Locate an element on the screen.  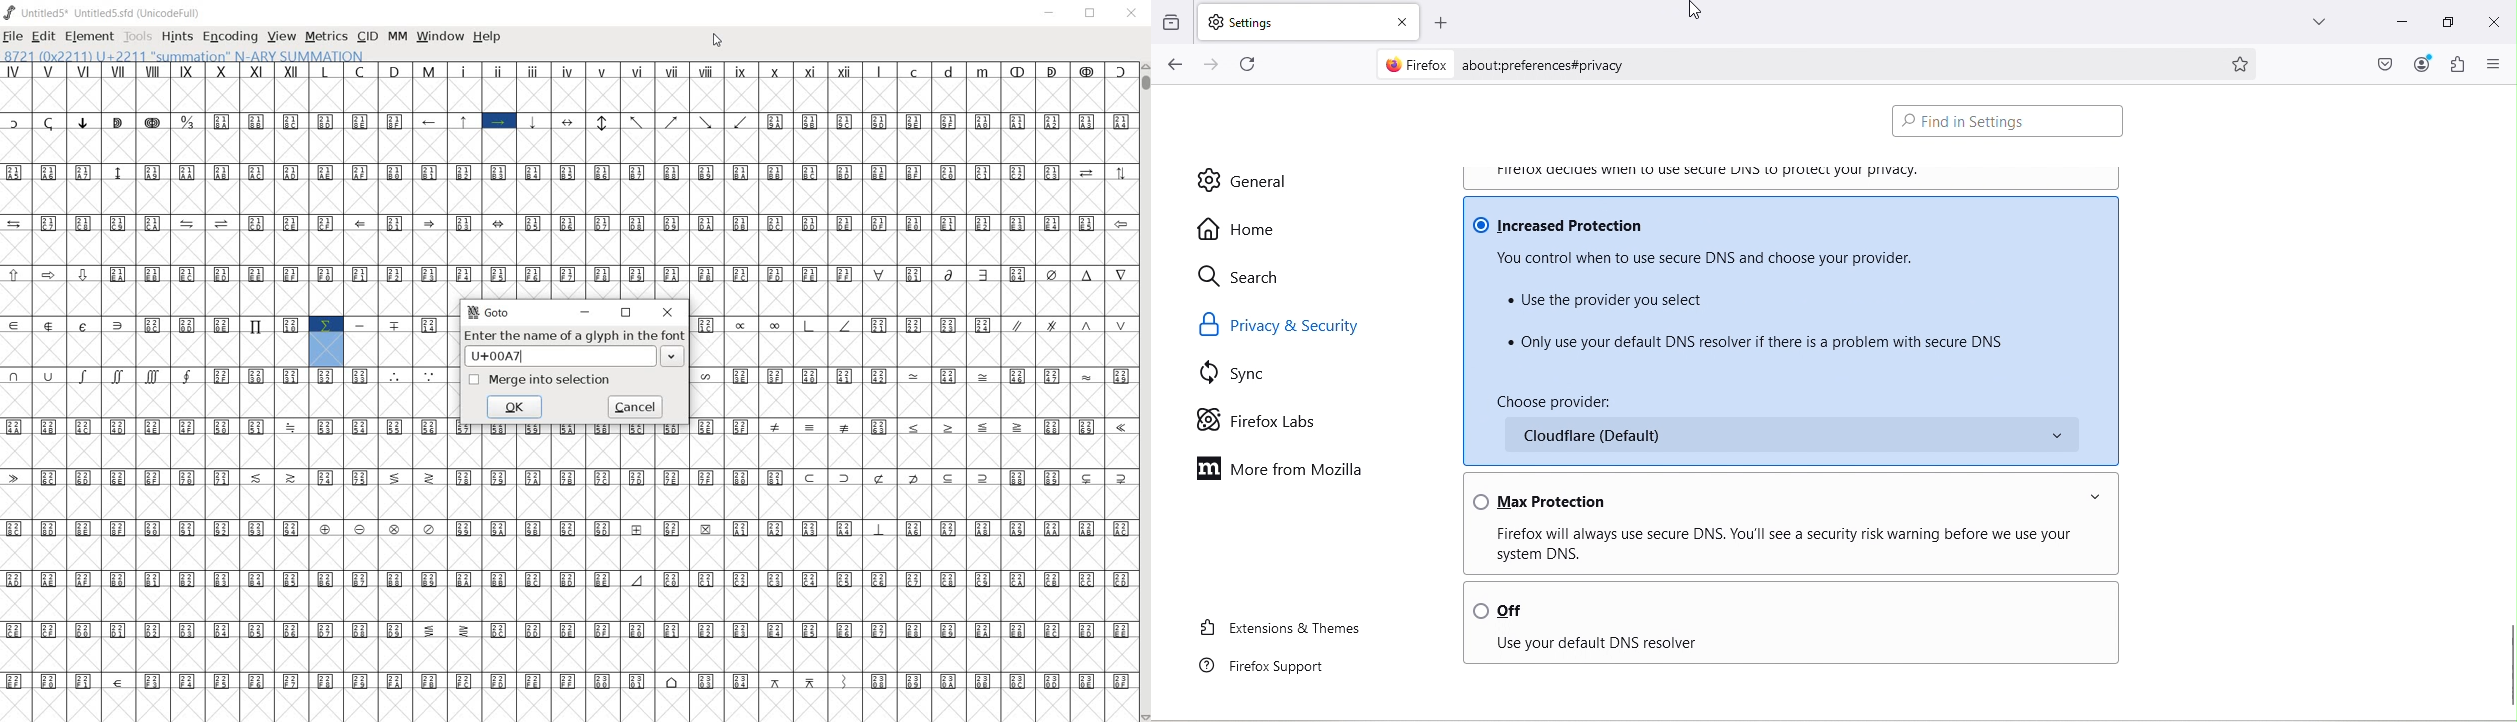
special symbols is located at coordinates (571, 680).